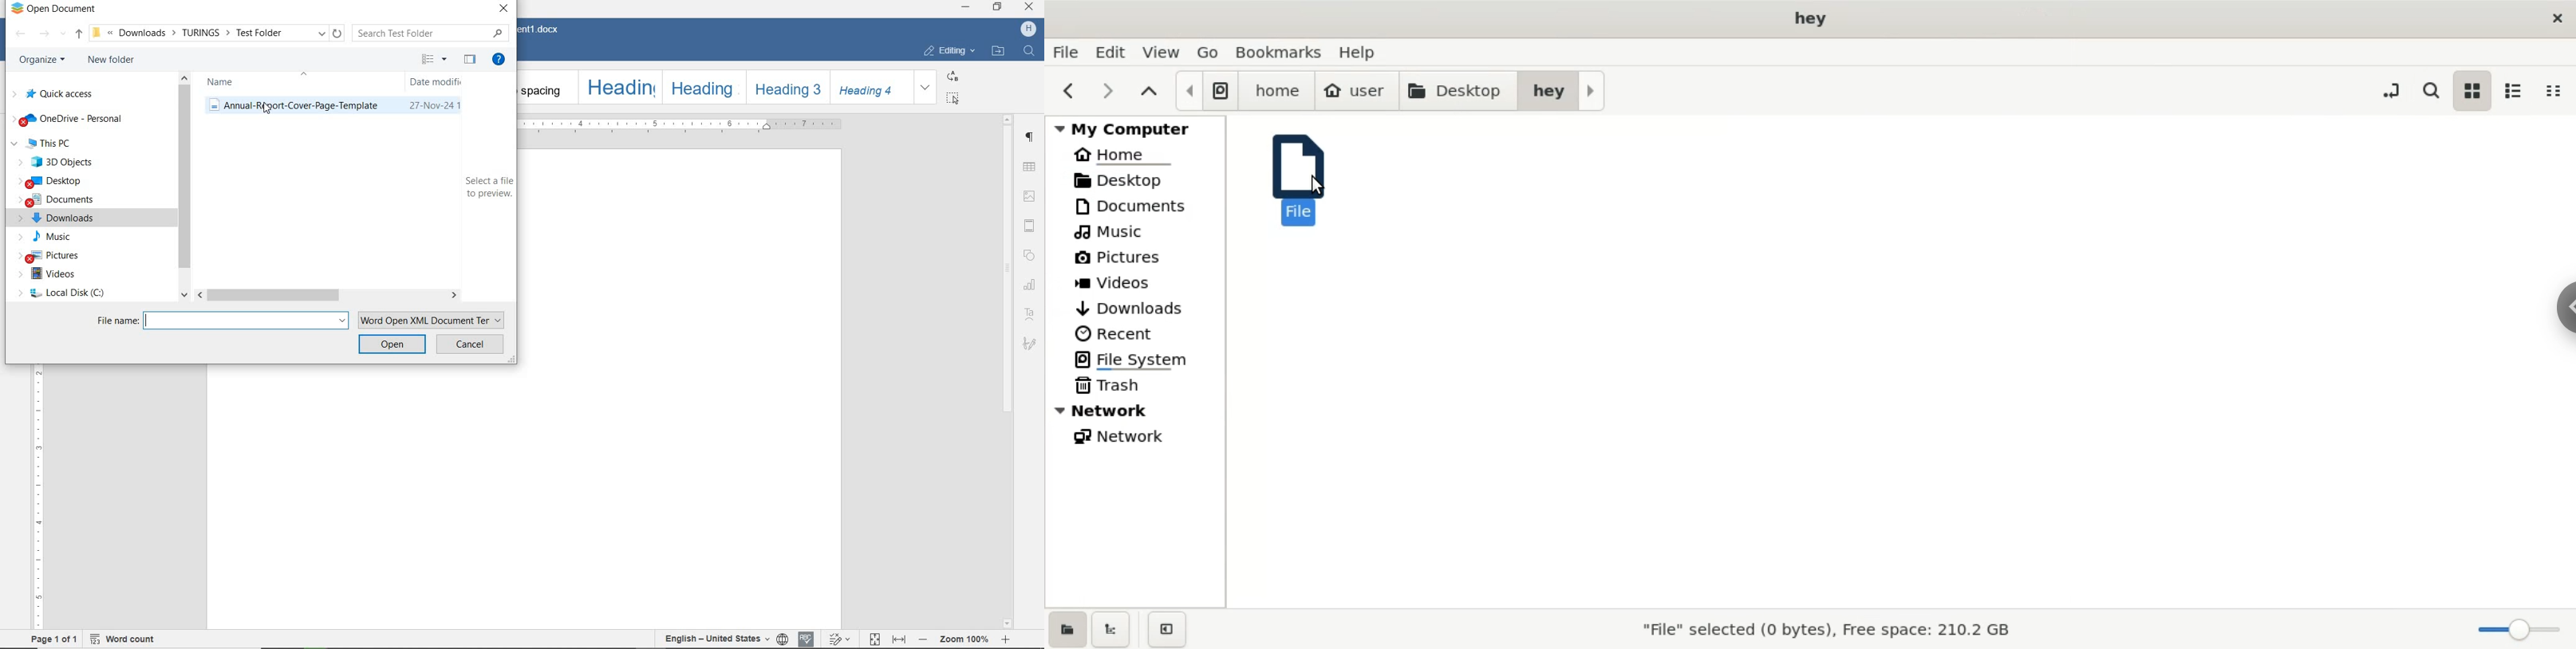 The image size is (2576, 672). Describe the element at coordinates (1029, 167) in the screenshot. I see `table` at that location.